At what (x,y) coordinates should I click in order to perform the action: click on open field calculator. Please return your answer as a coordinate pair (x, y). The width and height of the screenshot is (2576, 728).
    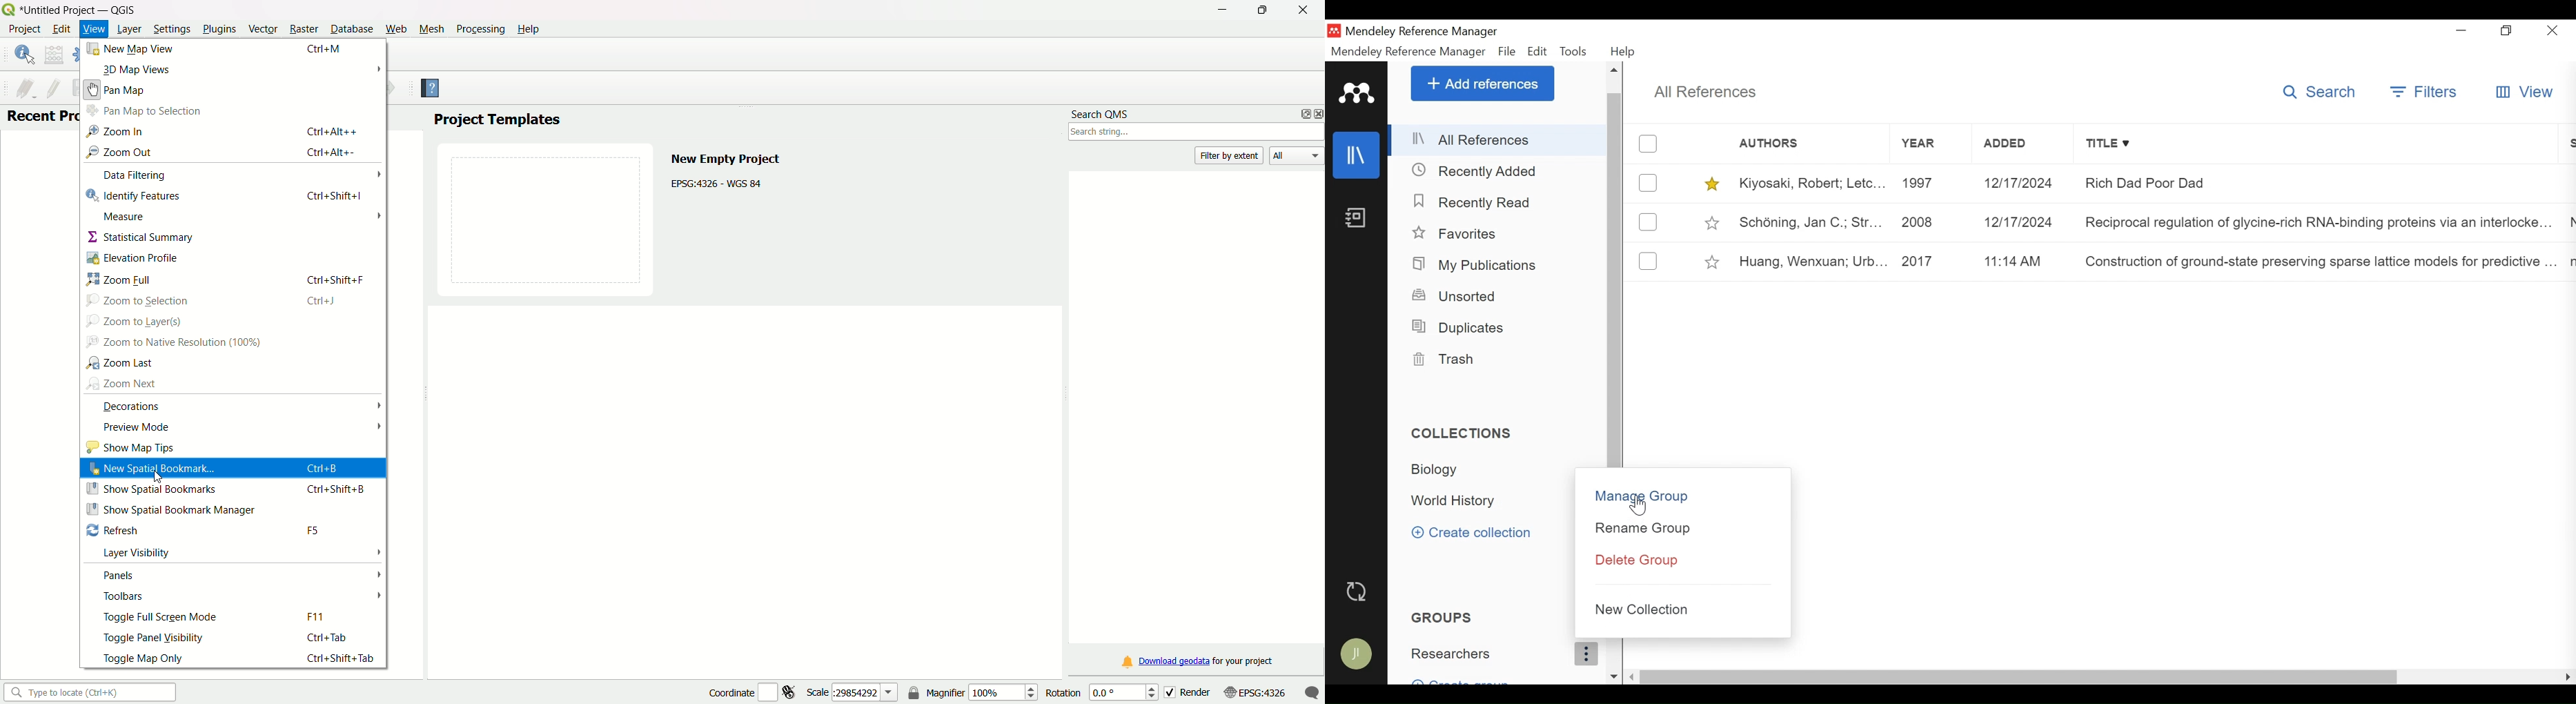
    Looking at the image, I should click on (55, 55).